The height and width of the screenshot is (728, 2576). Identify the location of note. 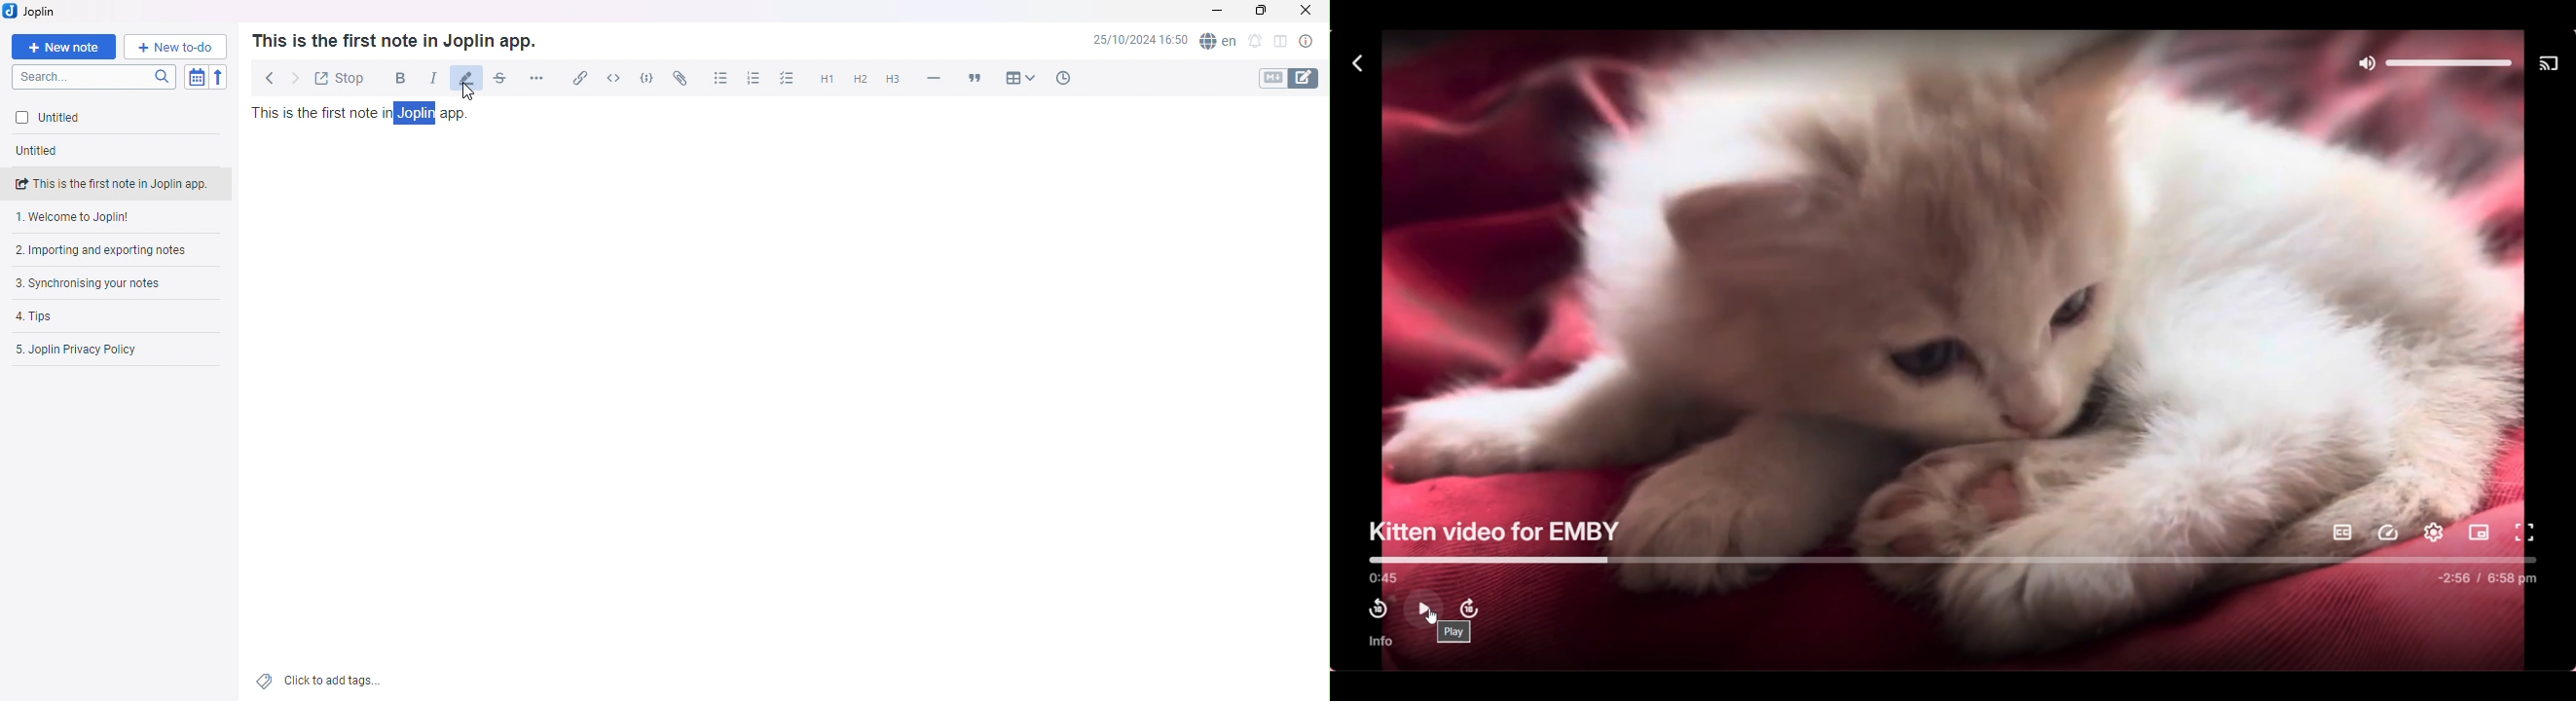
(122, 182).